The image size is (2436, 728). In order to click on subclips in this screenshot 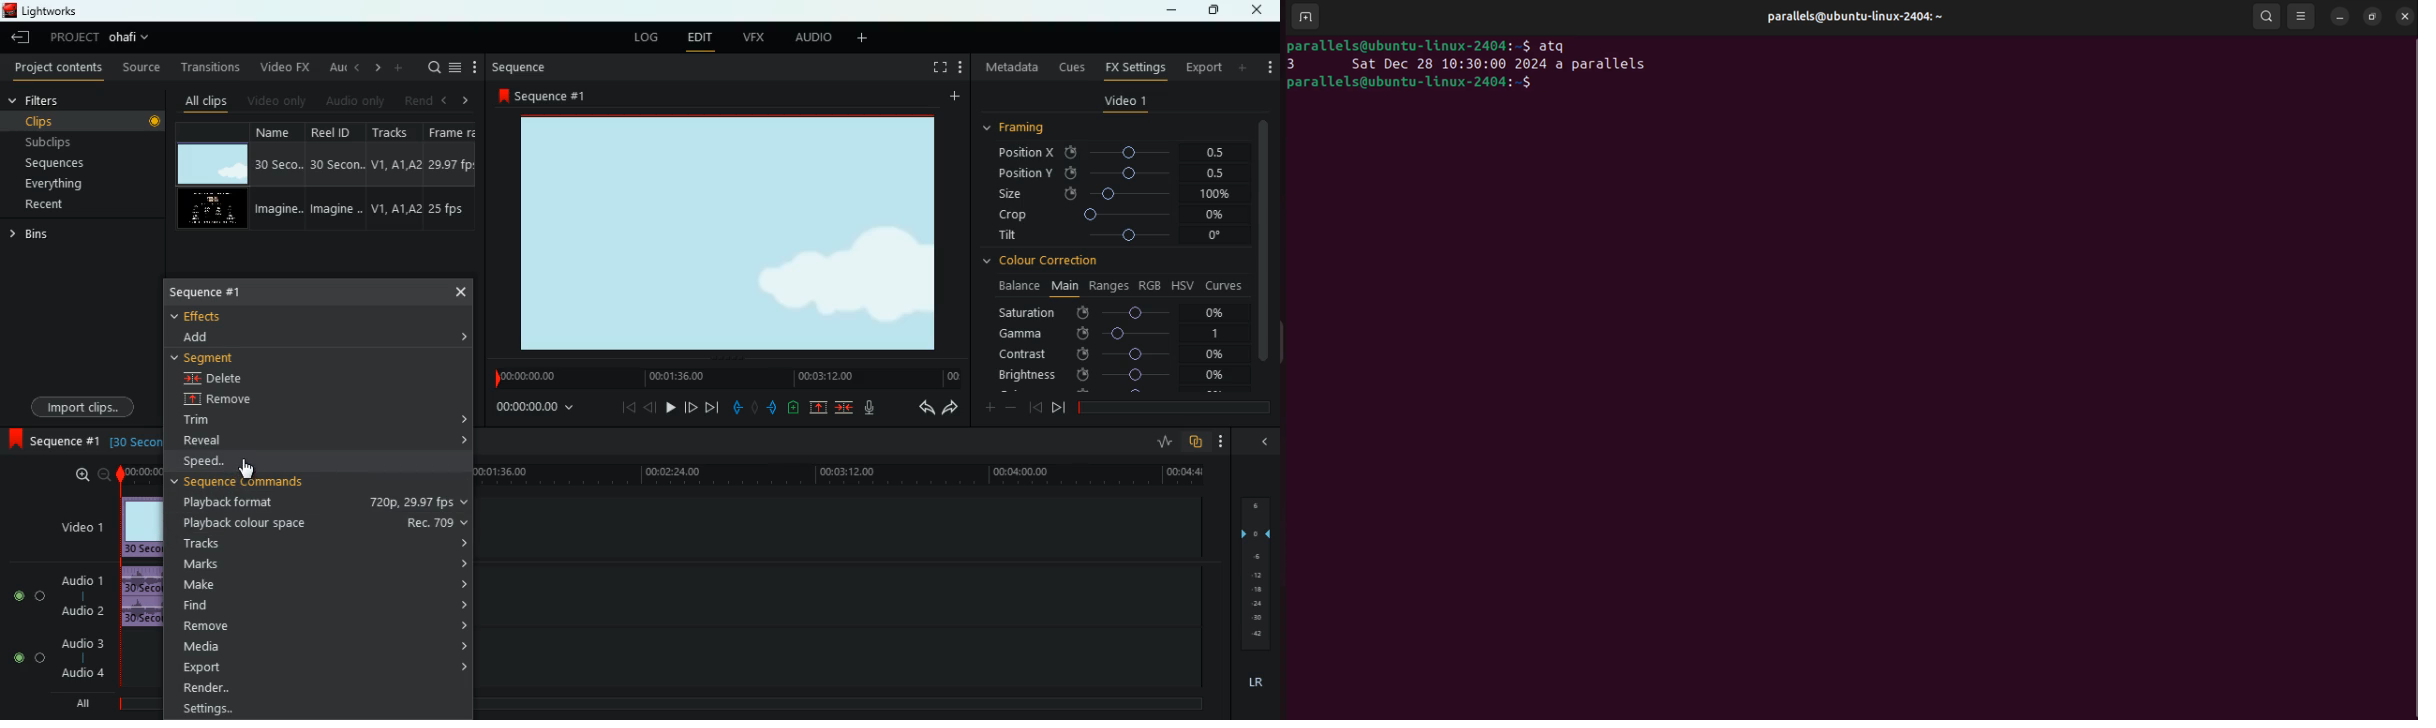, I will do `click(78, 140)`.